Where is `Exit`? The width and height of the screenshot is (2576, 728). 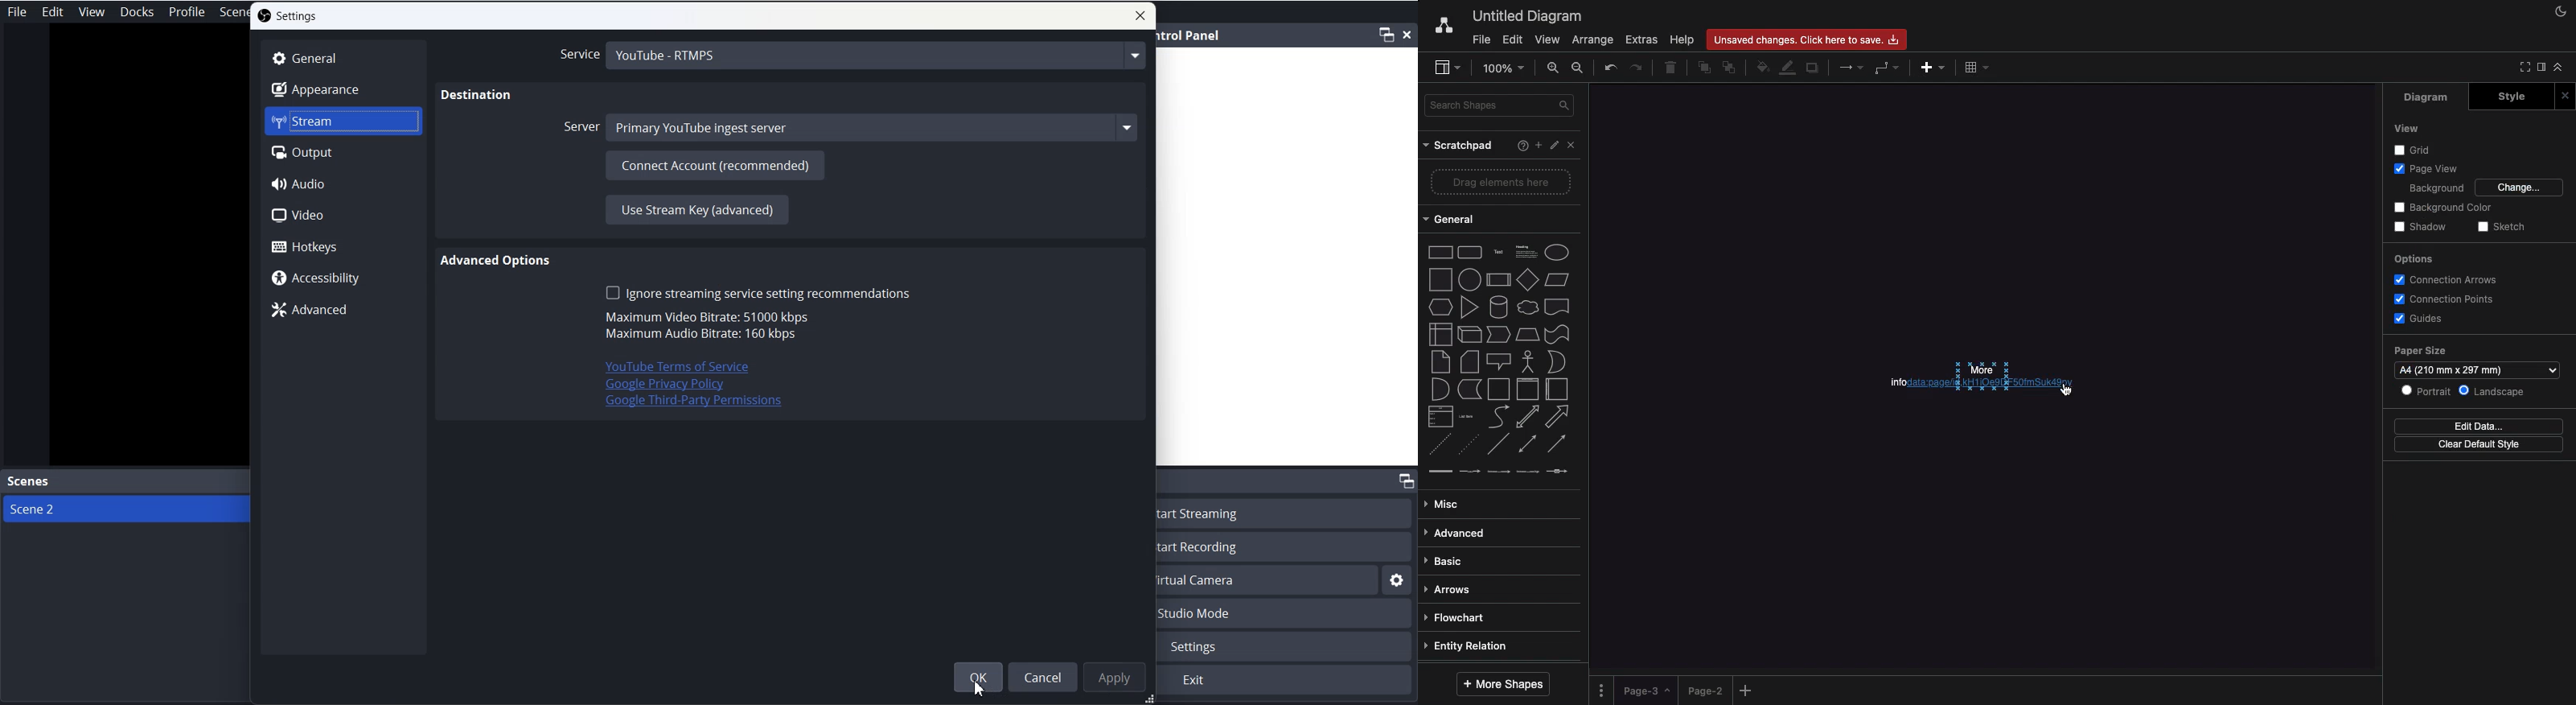
Exit is located at coordinates (1286, 681).